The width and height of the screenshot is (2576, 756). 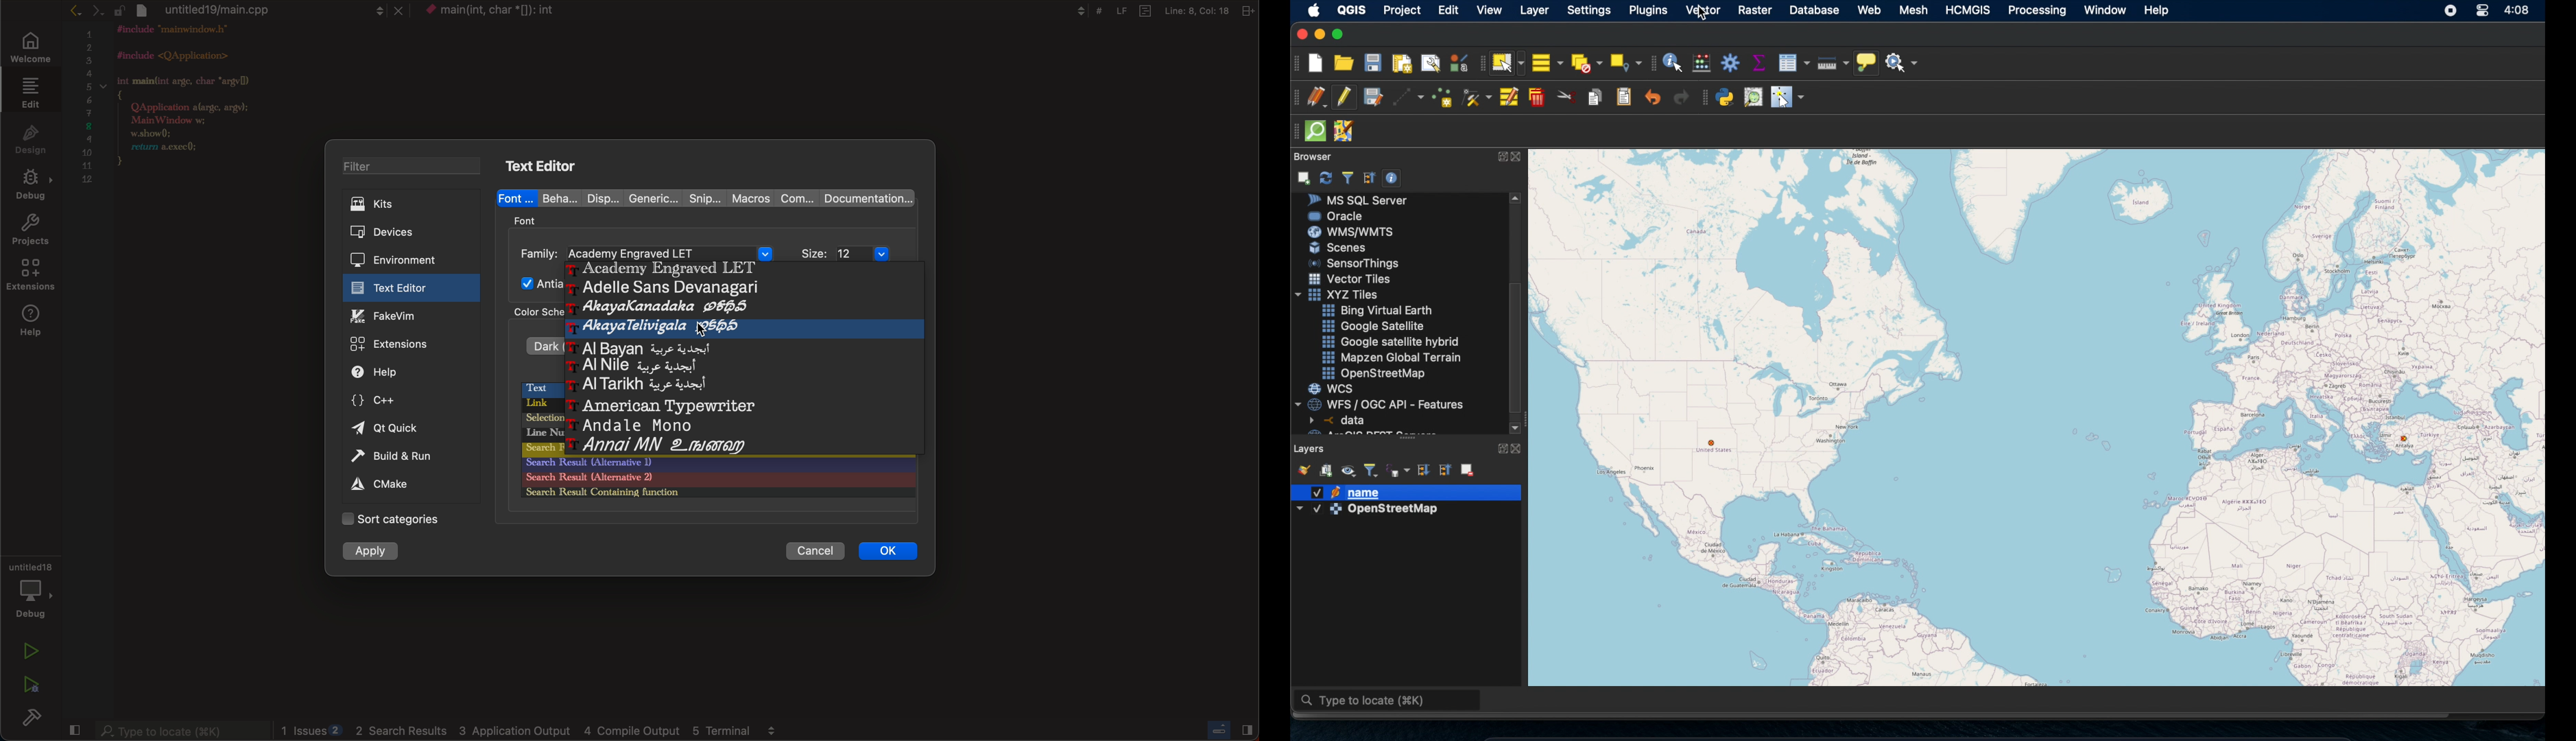 What do you see at coordinates (1489, 11) in the screenshot?
I see `view` at bounding box center [1489, 11].